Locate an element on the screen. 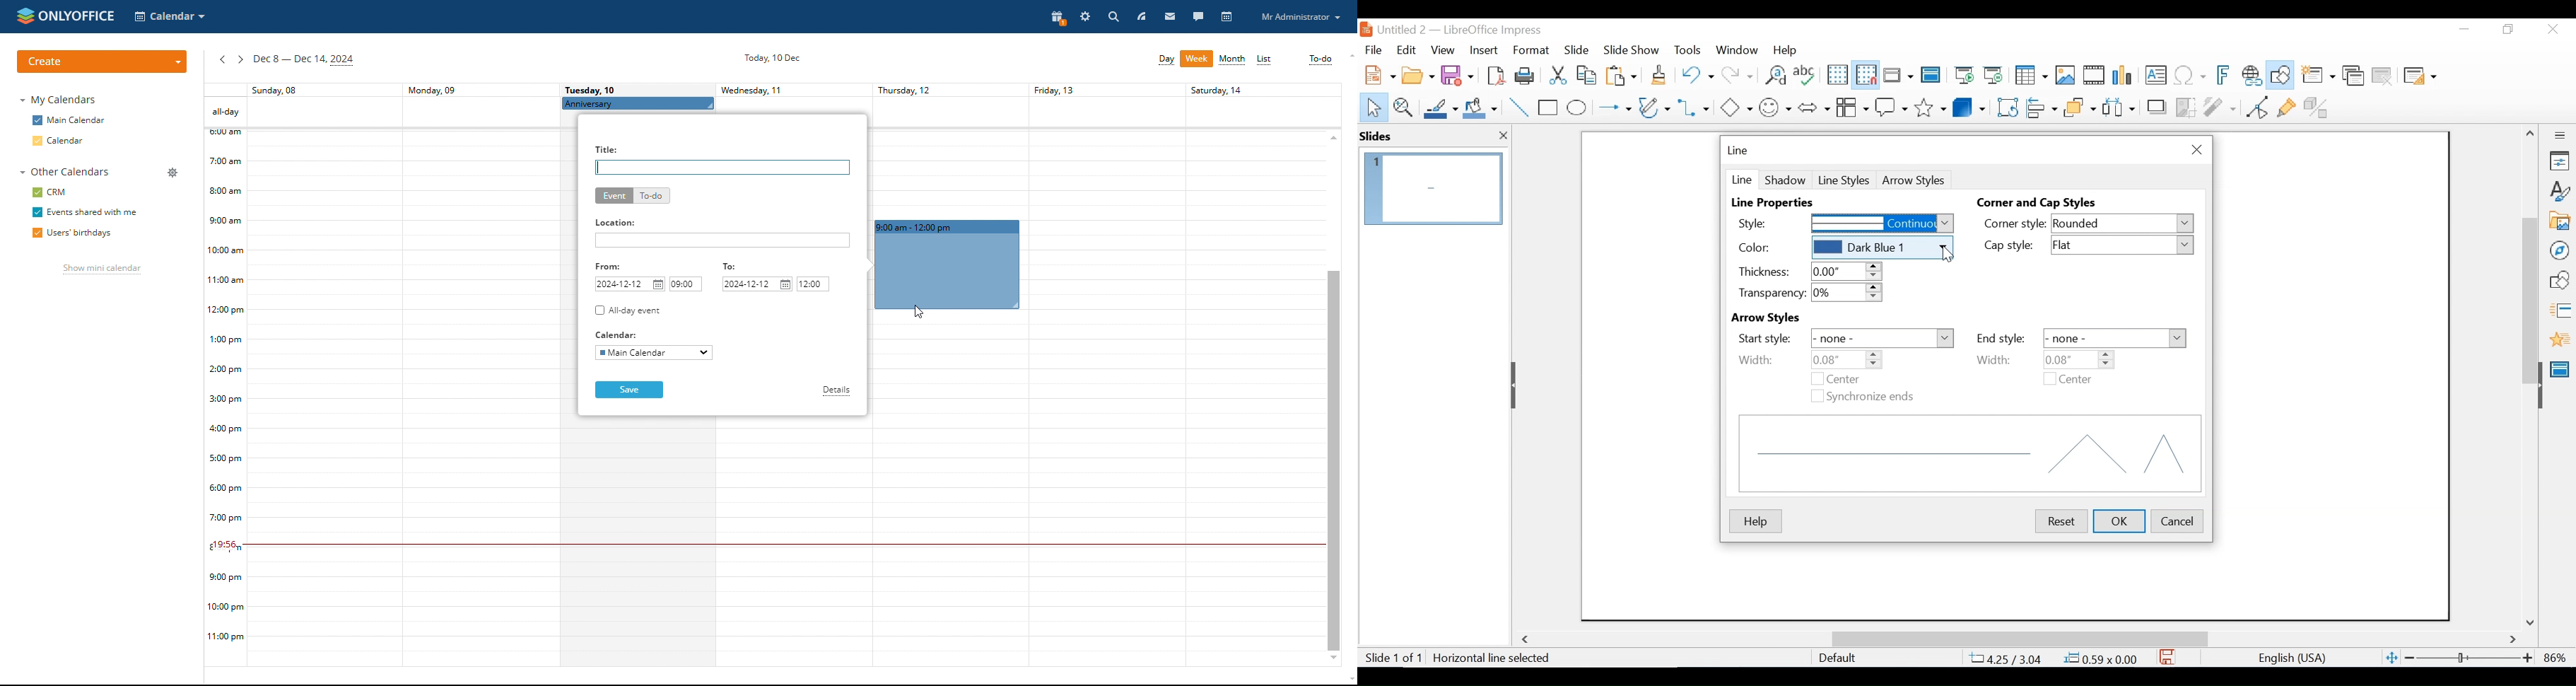 The height and width of the screenshot is (700, 2576). Connectors is located at coordinates (1695, 107).